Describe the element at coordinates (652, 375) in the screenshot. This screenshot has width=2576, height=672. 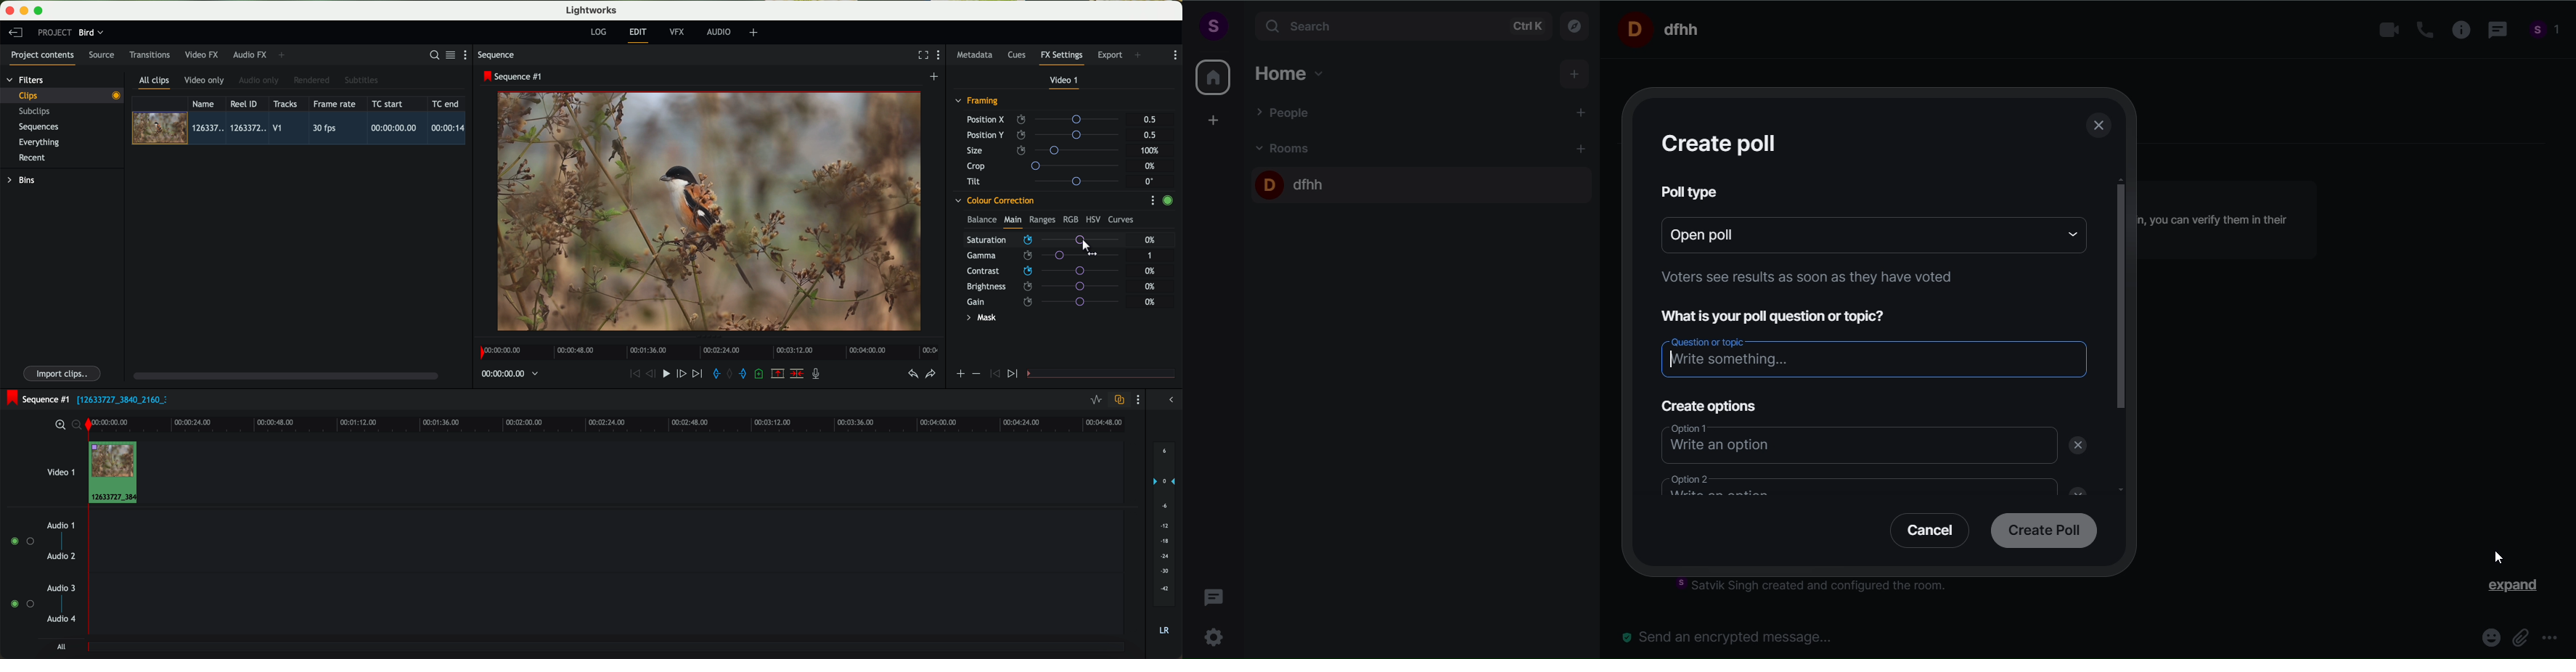
I see `nudge one frame back` at that location.